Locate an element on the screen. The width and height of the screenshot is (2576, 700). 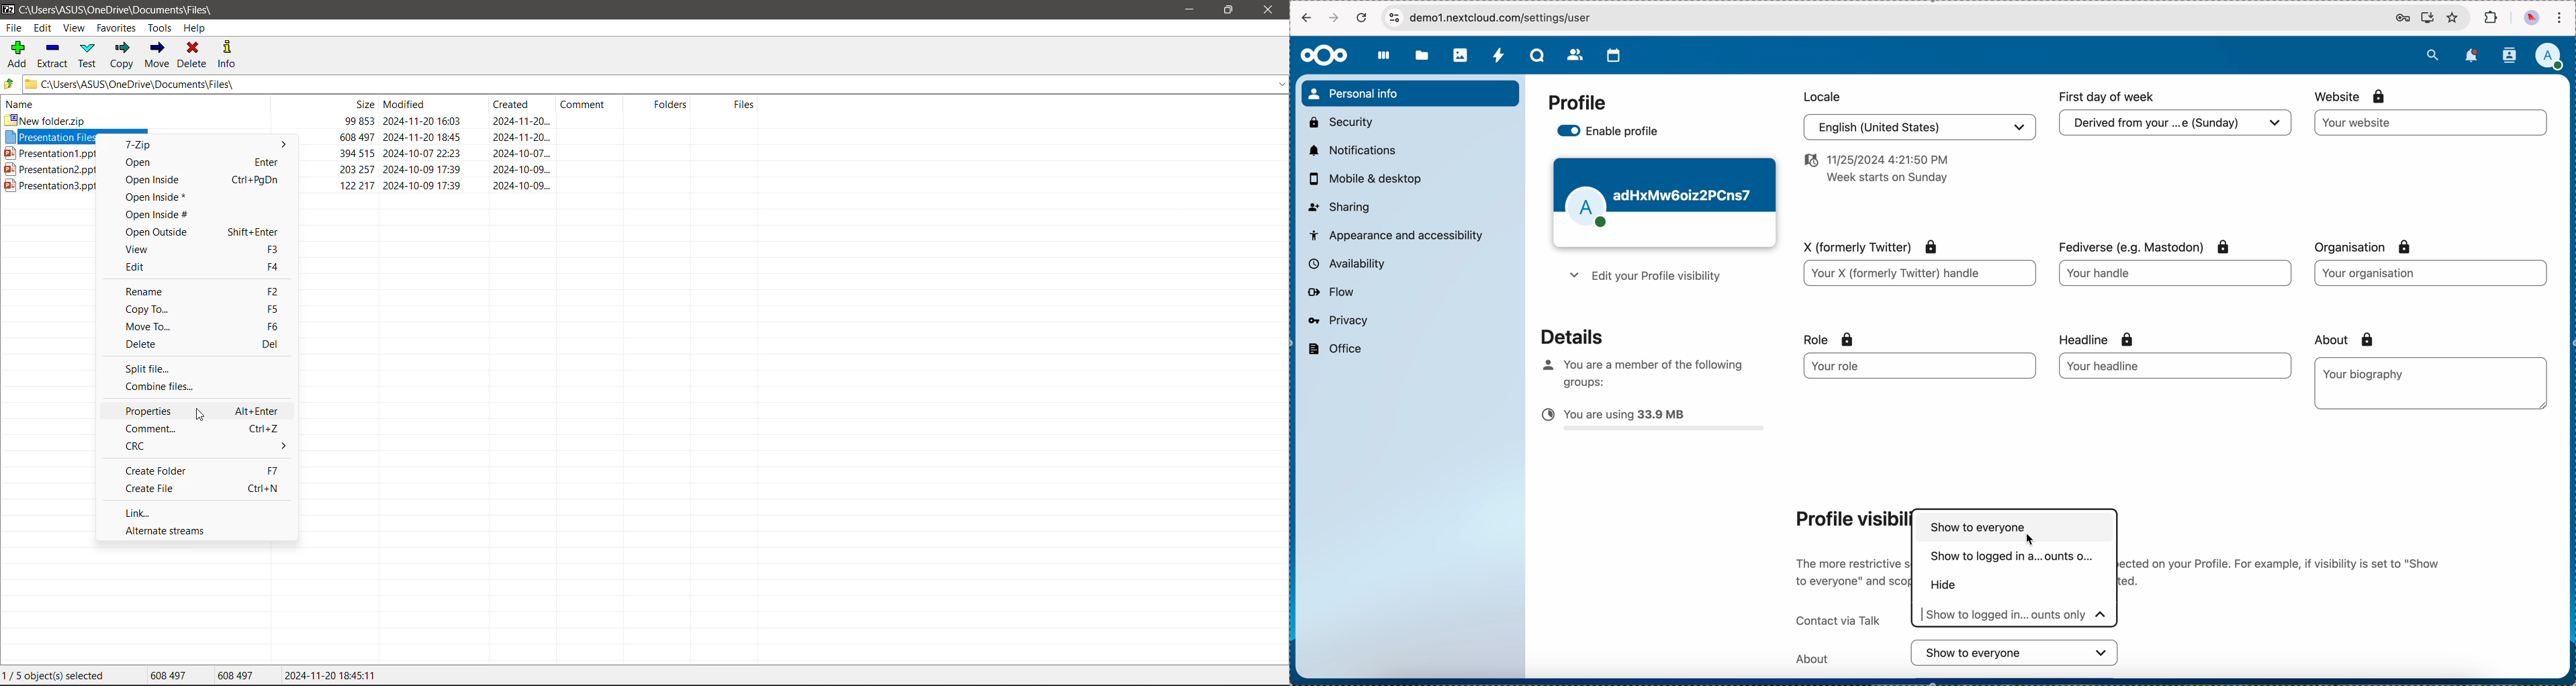
navigate foward is located at coordinates (1335, 18).